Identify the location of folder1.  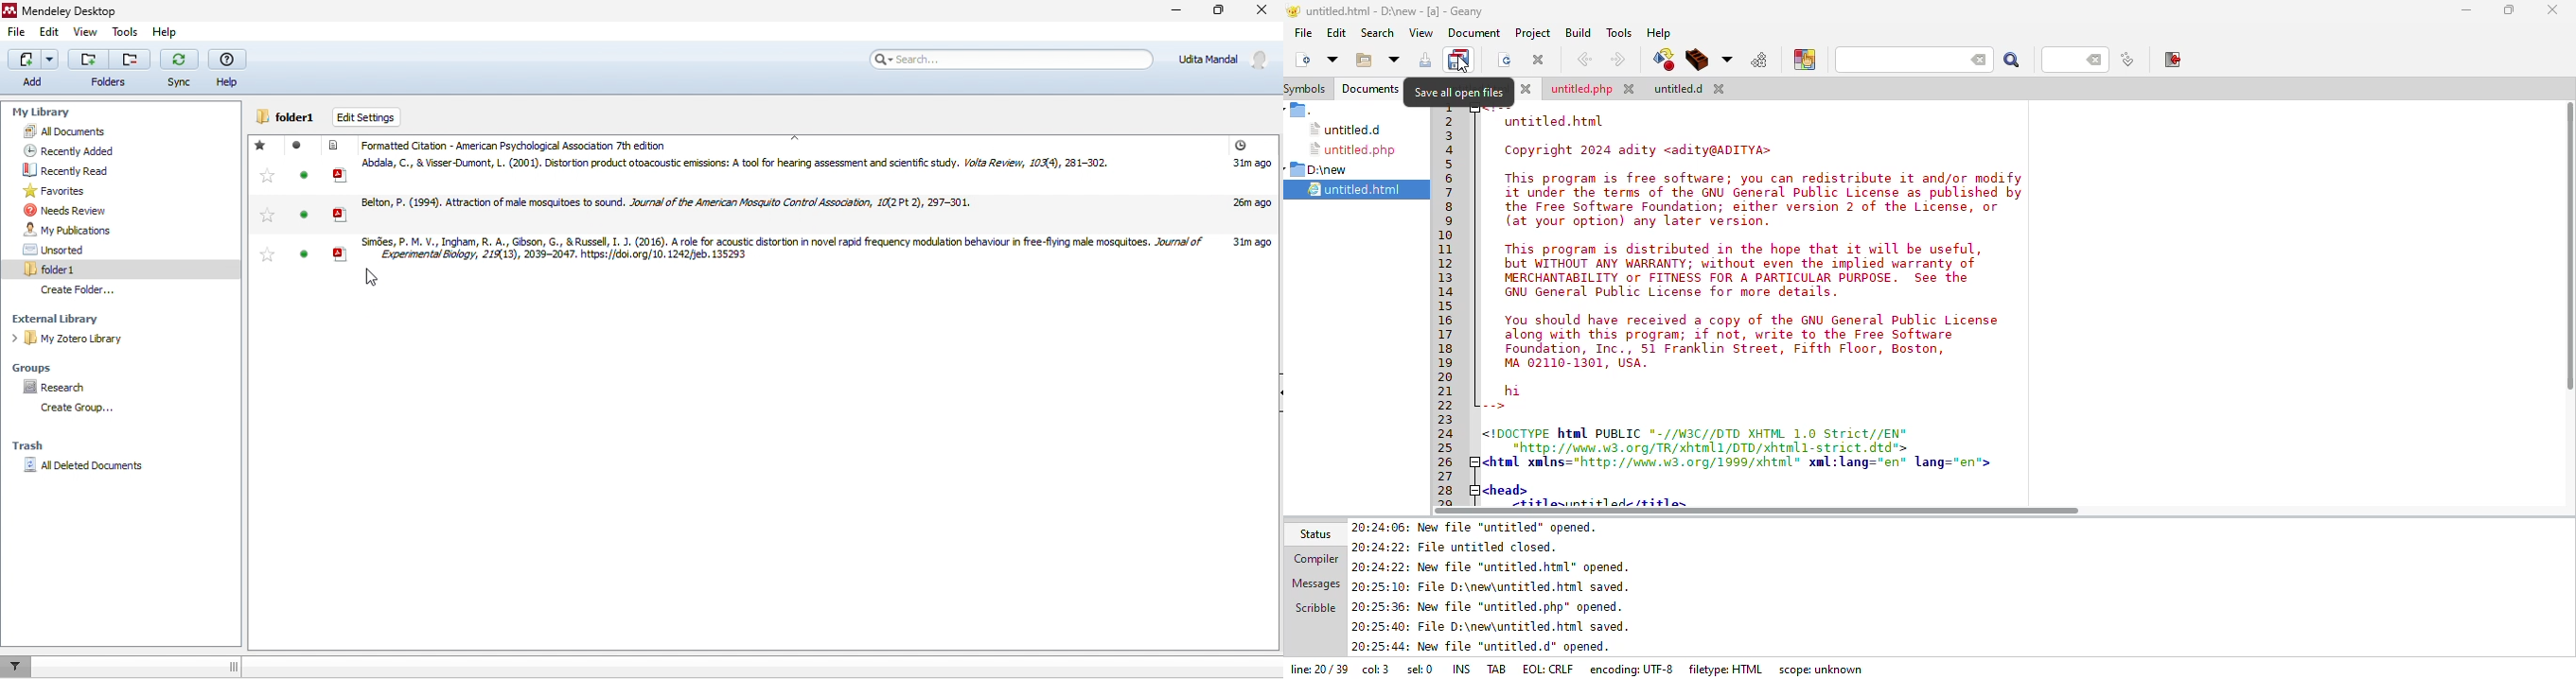
(288, 117).